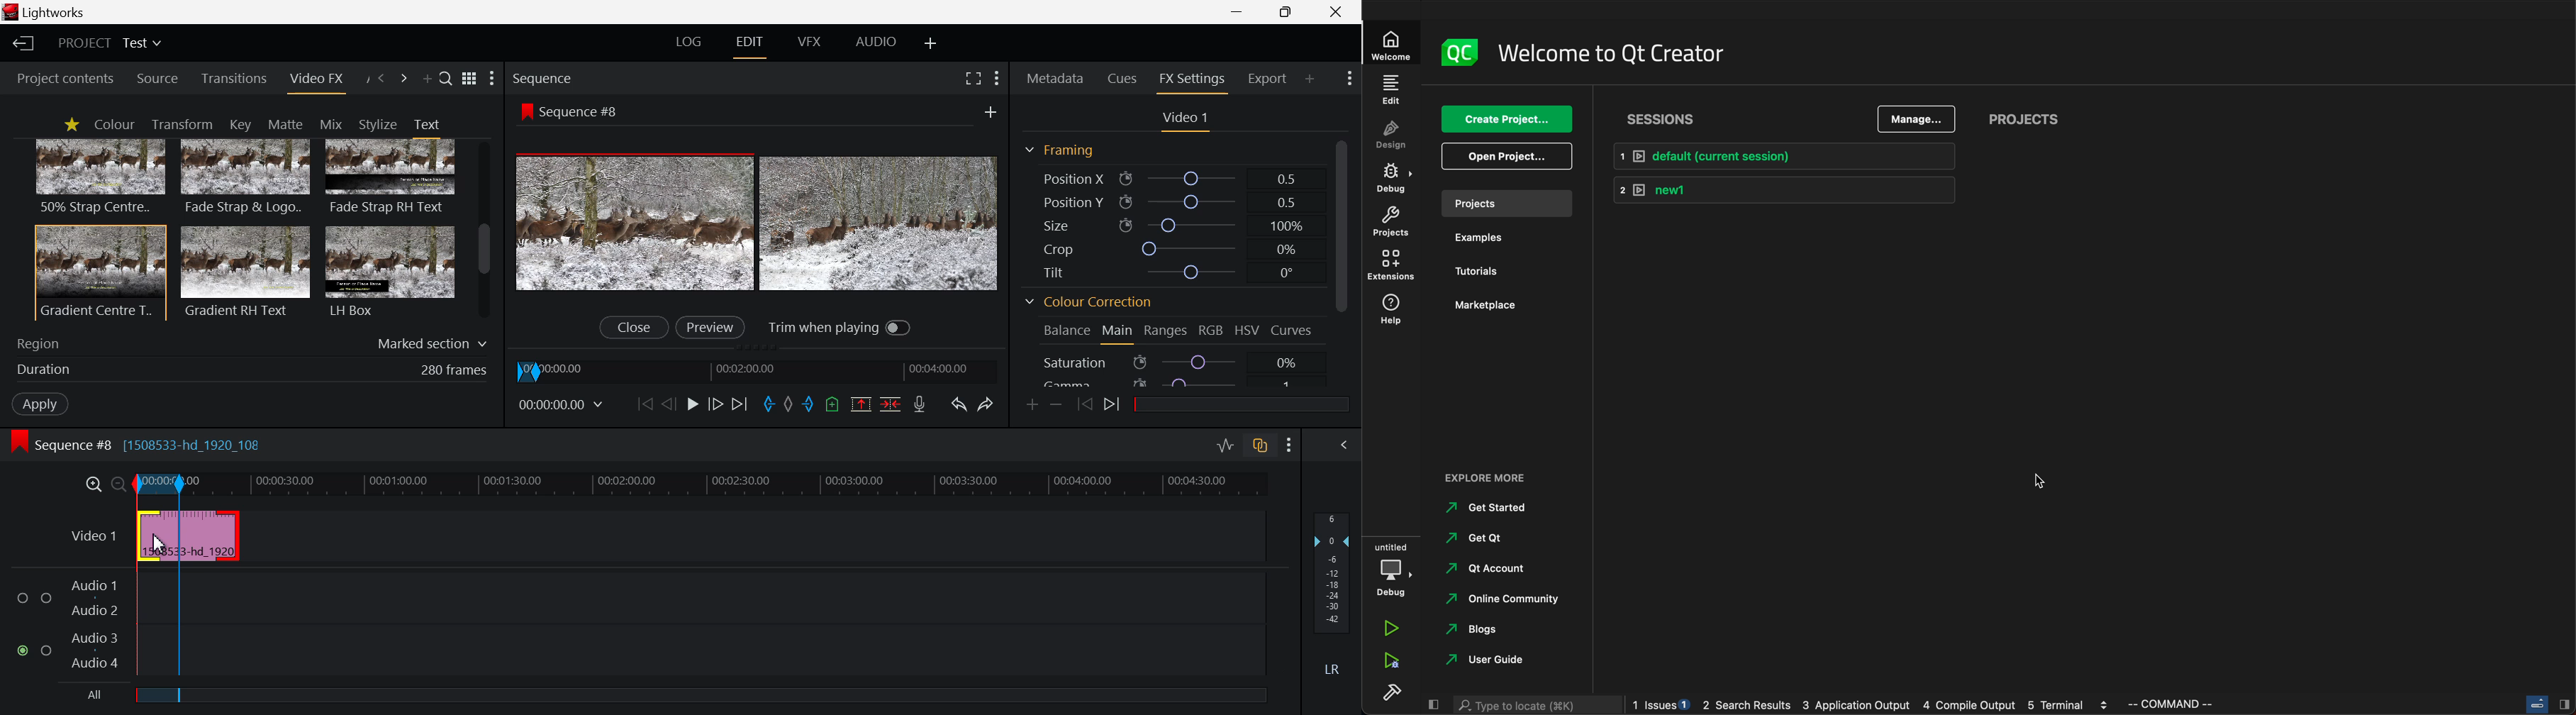 This screenshot has height=728, width=2576. Describe the element at coordinates (986, 111) in the screenshot. I see `Add` at that location.